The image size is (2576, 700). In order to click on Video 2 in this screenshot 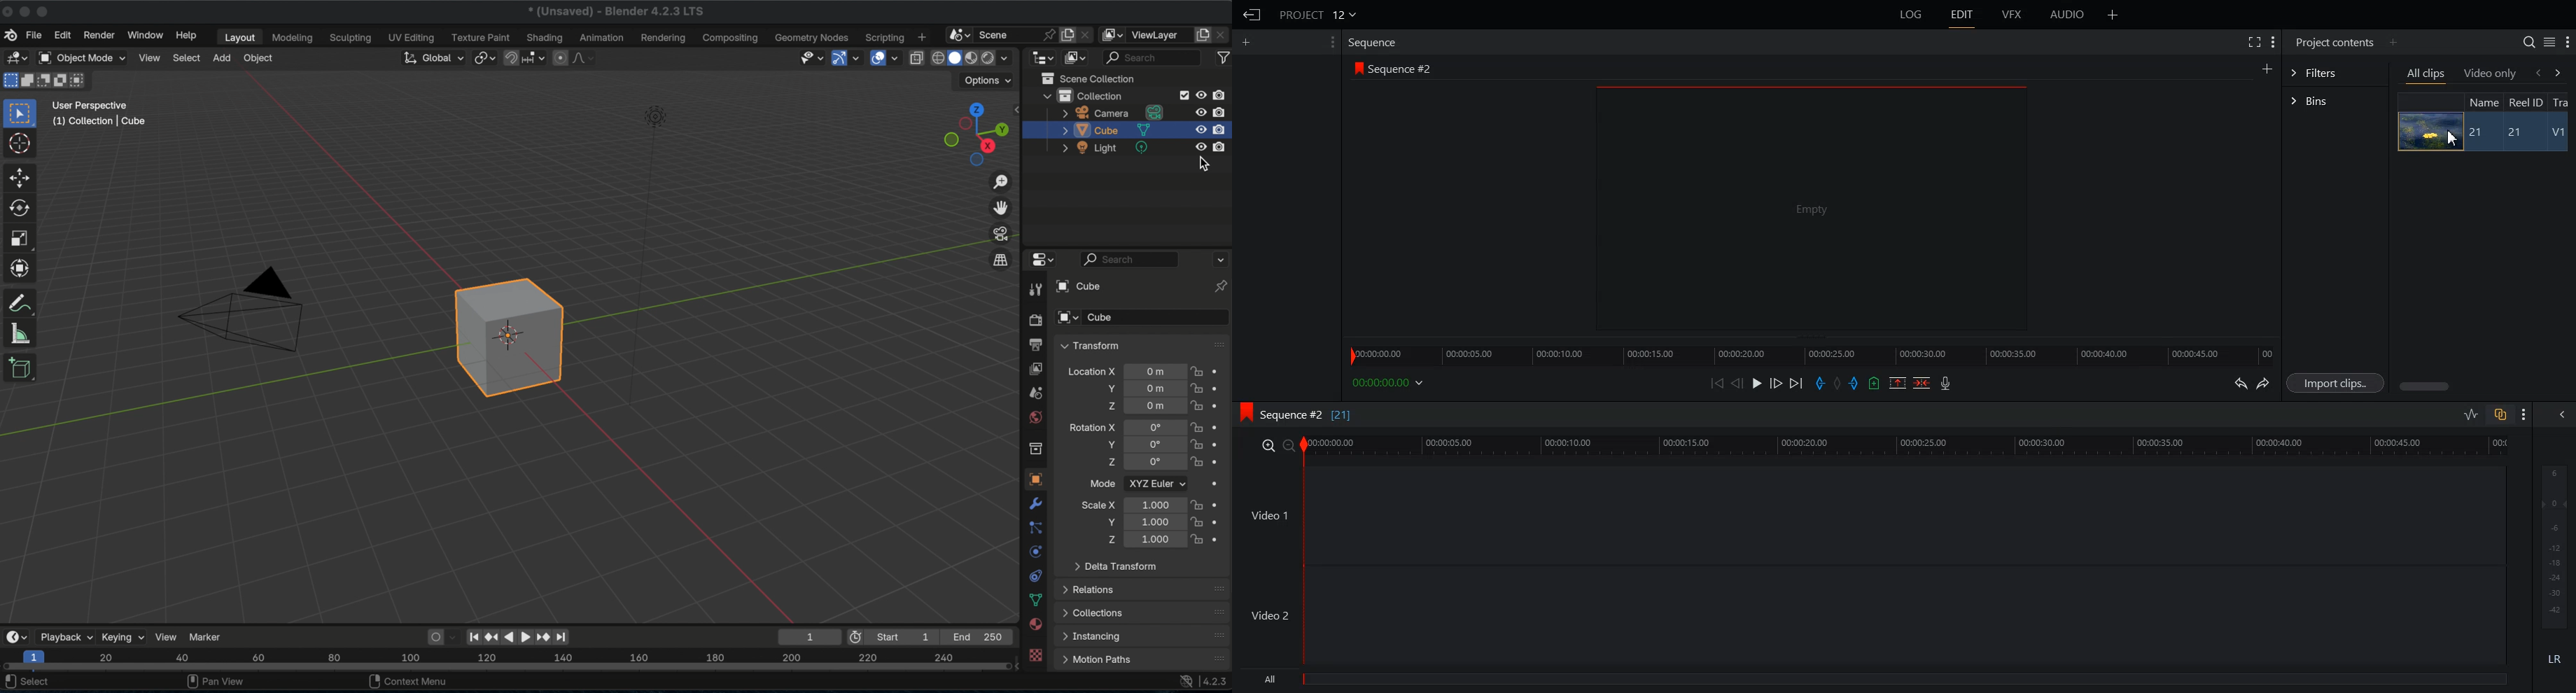, I will do `click(1869, 615)`.